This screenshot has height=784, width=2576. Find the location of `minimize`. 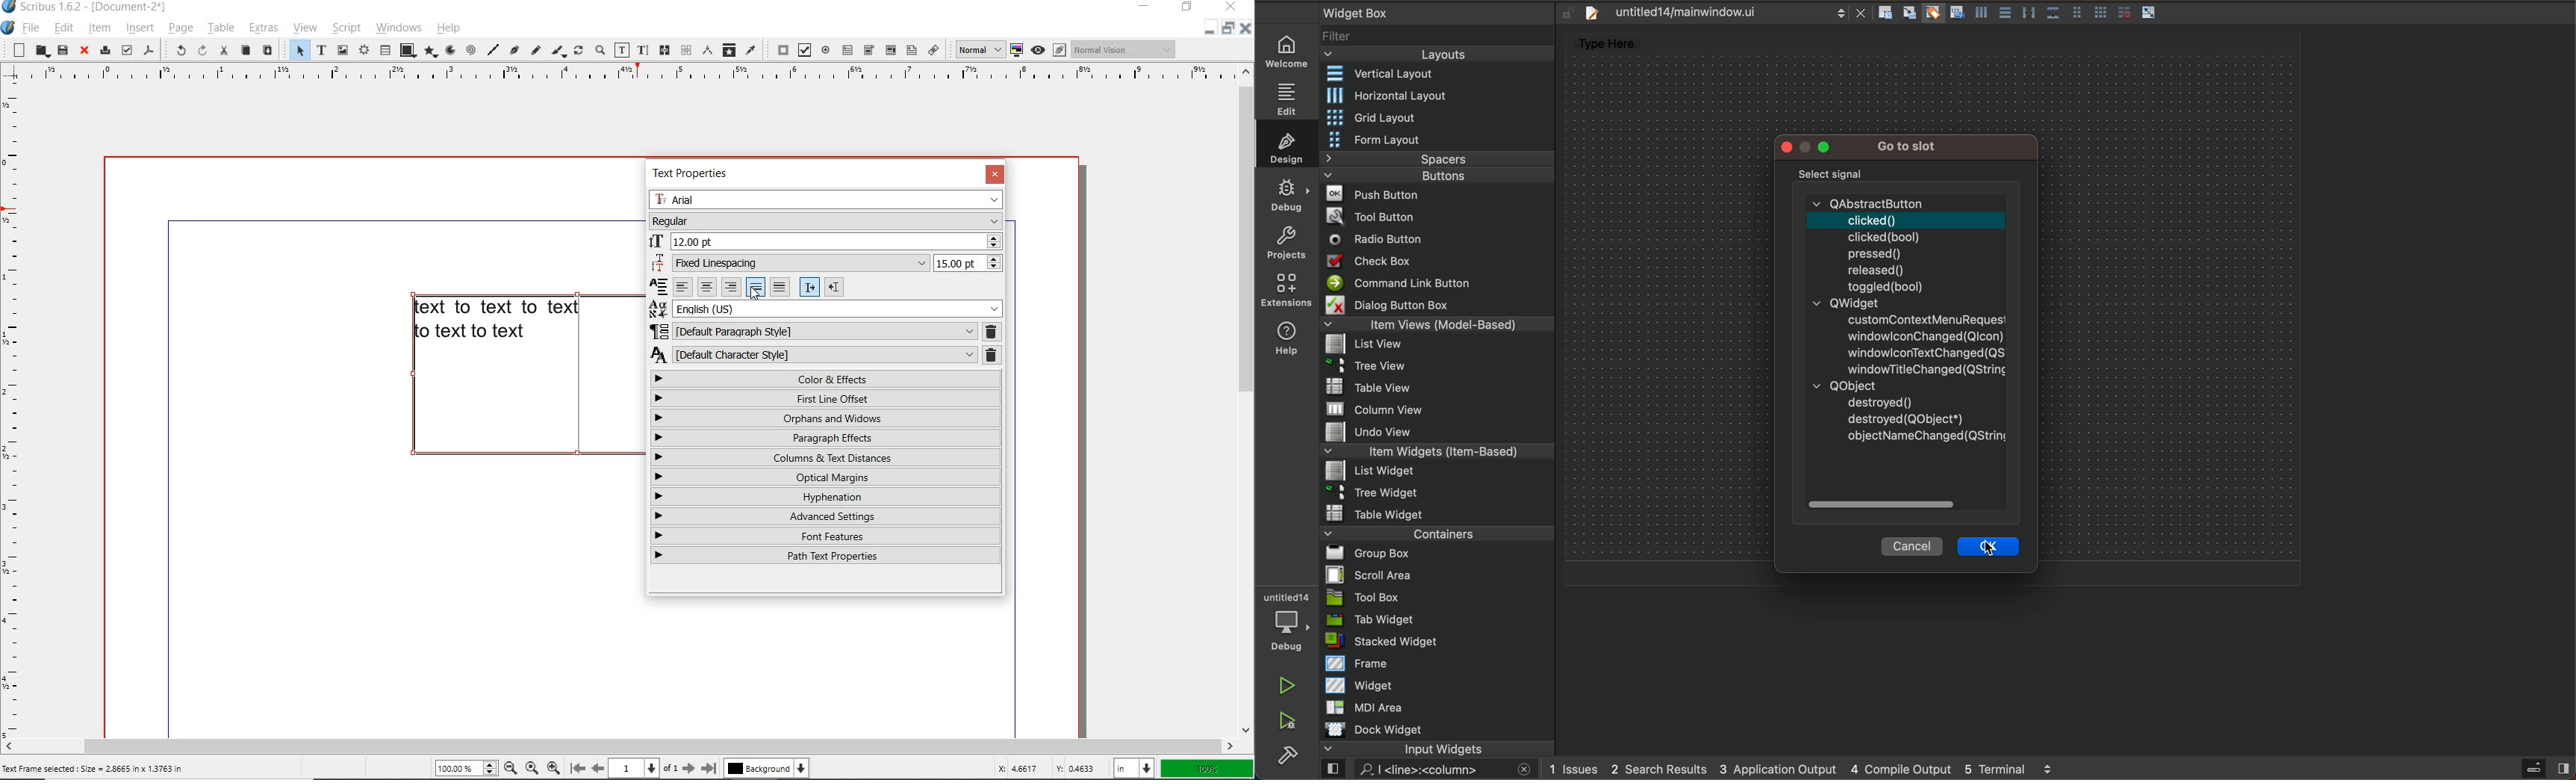

minimize is located at coordinates (1145, 7).